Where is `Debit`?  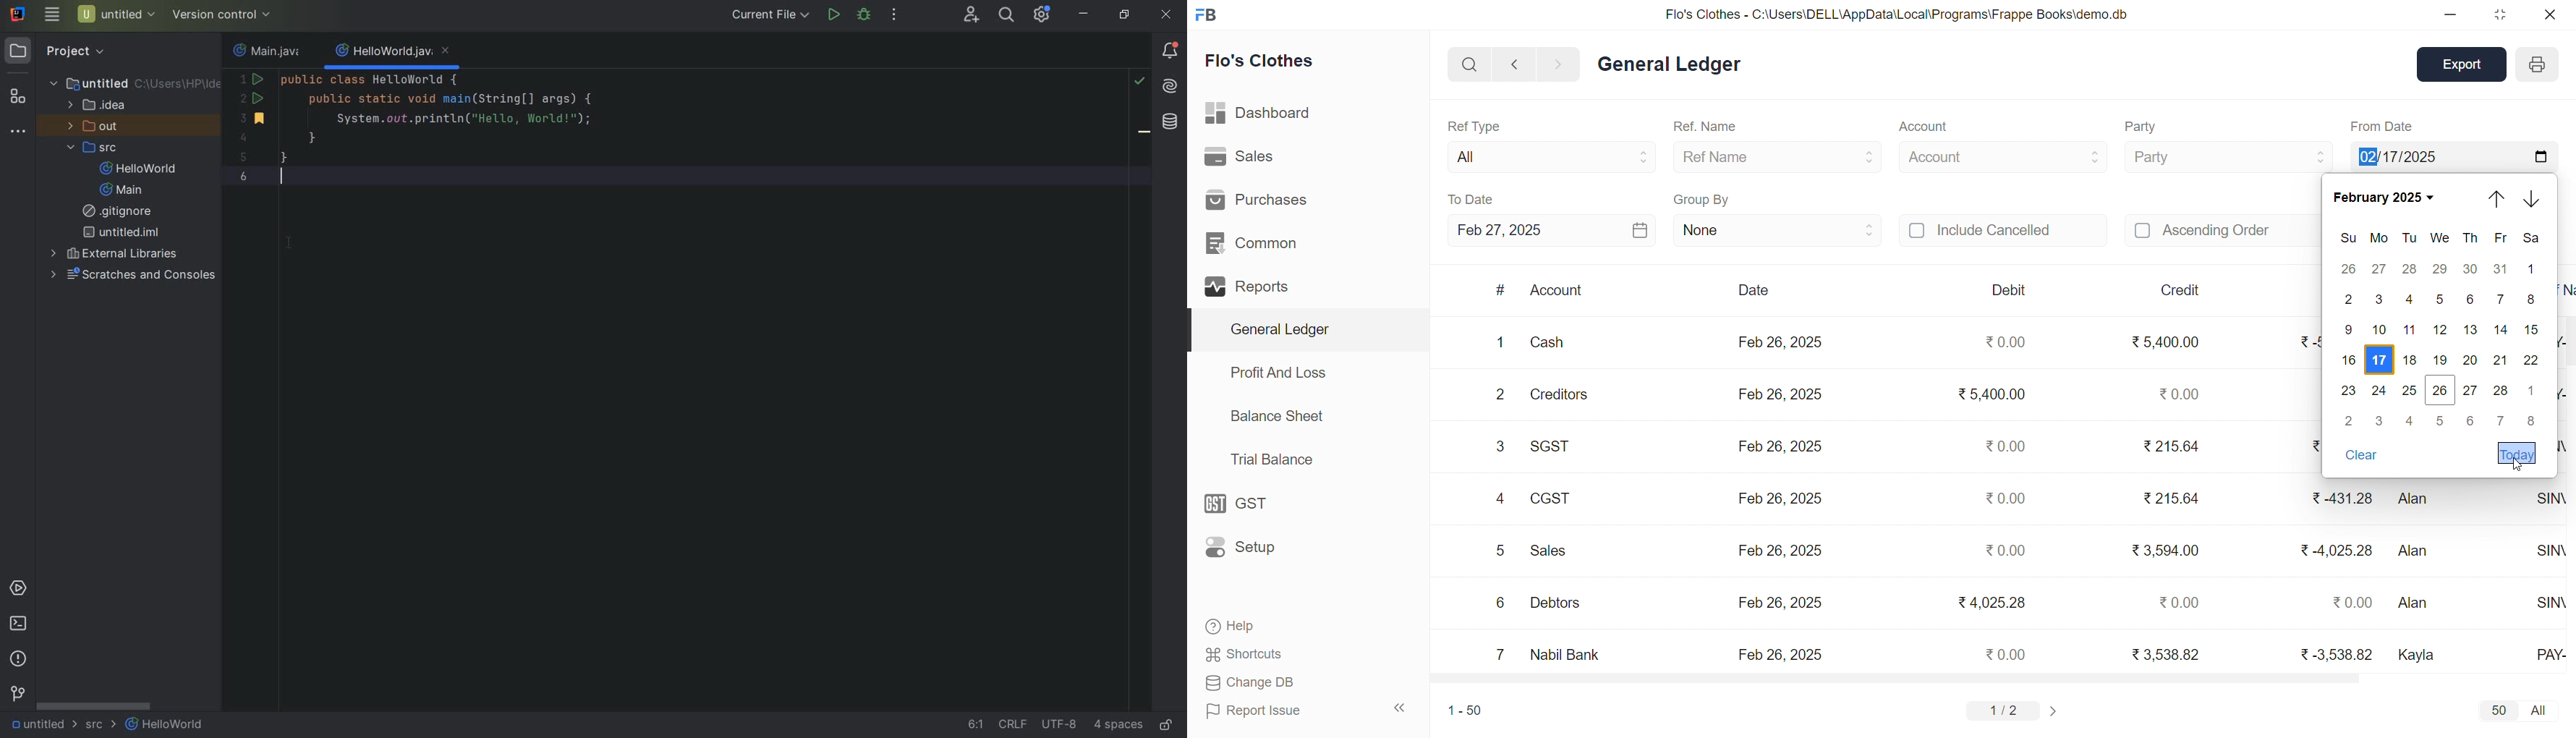
Debit is located at coordinates (2009, 289).